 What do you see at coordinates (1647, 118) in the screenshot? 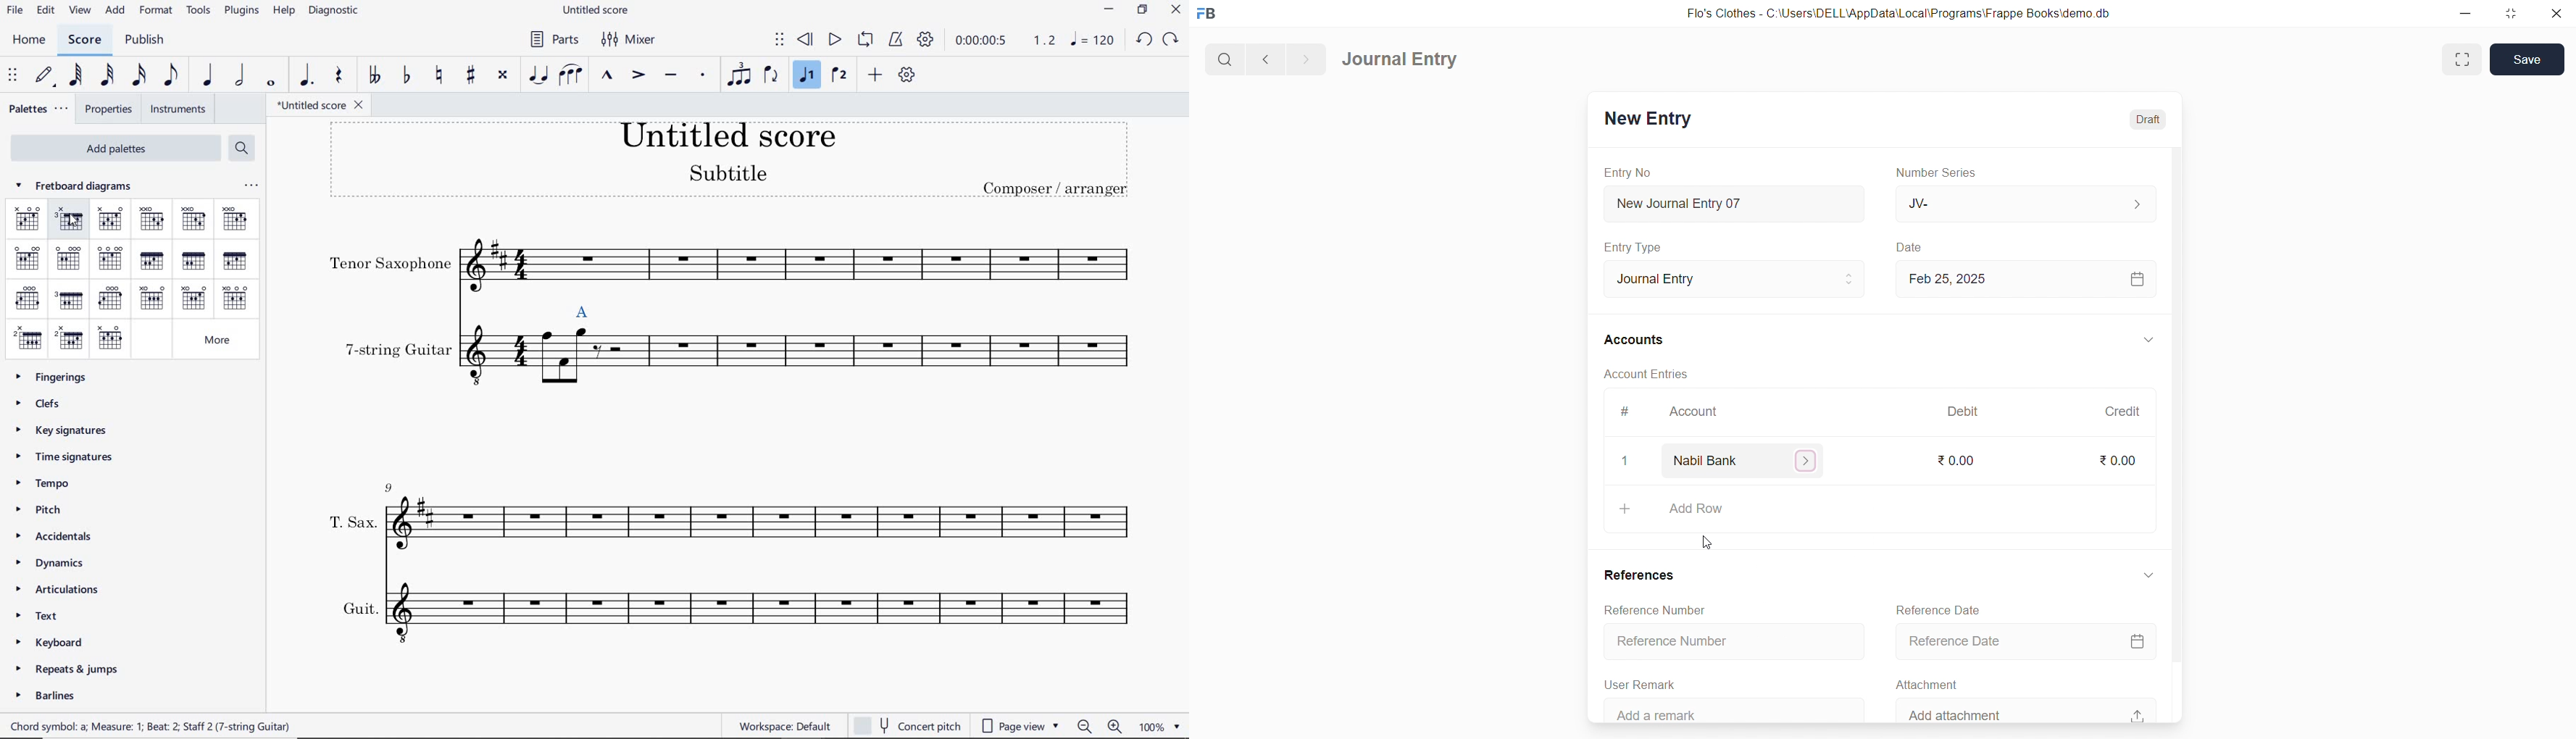
I see `New Entry` at bounding box center [1647, 118].